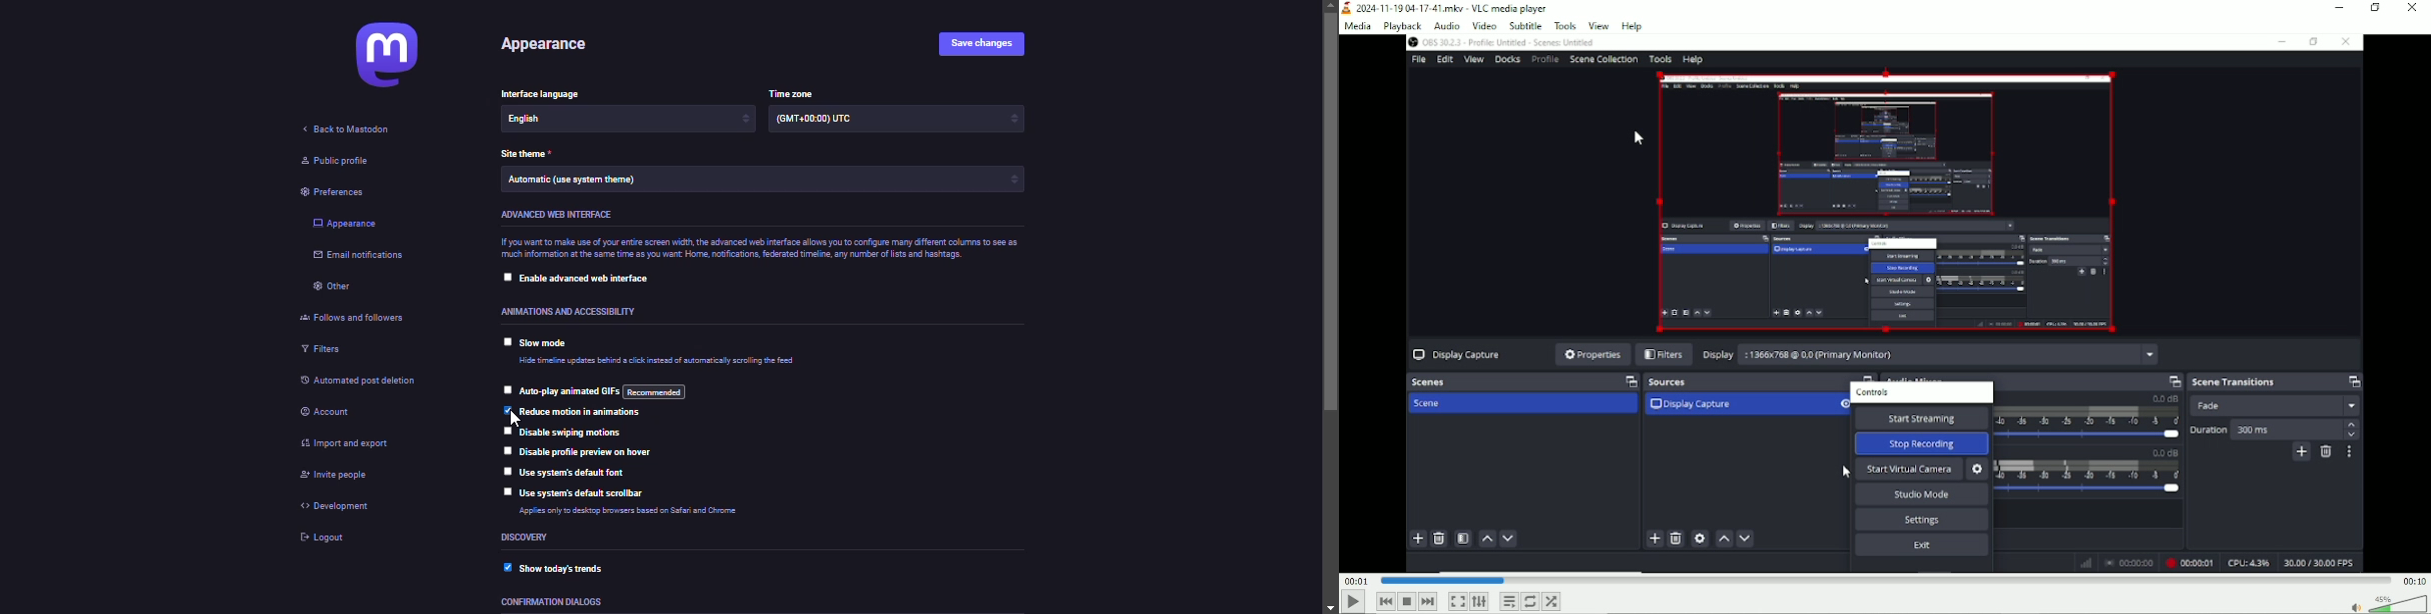  What do you see at coordinates (506, 277) in the screenshot?
I see `click to select` at bounding box center [506, 277].